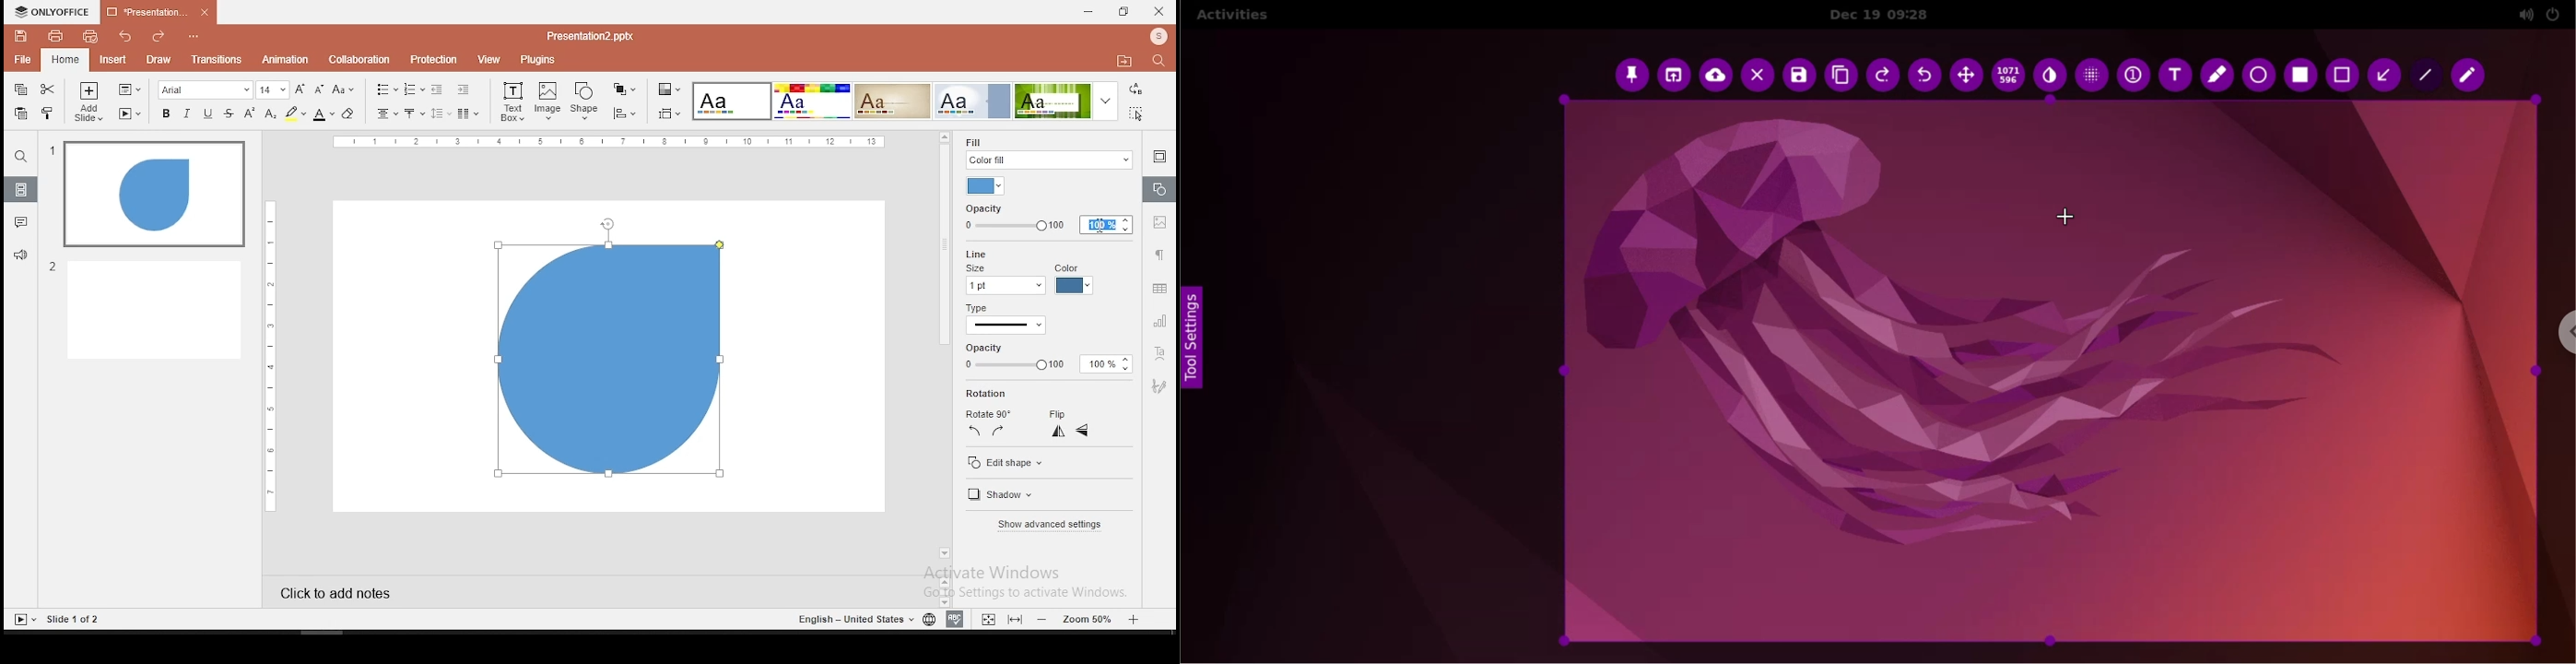 The height and width of the screenshot is (672, 2576). What do you see at coordinates (1159, 255) in the screenshot?
I see `paragraph settings` at bounding box center [1159, 255].